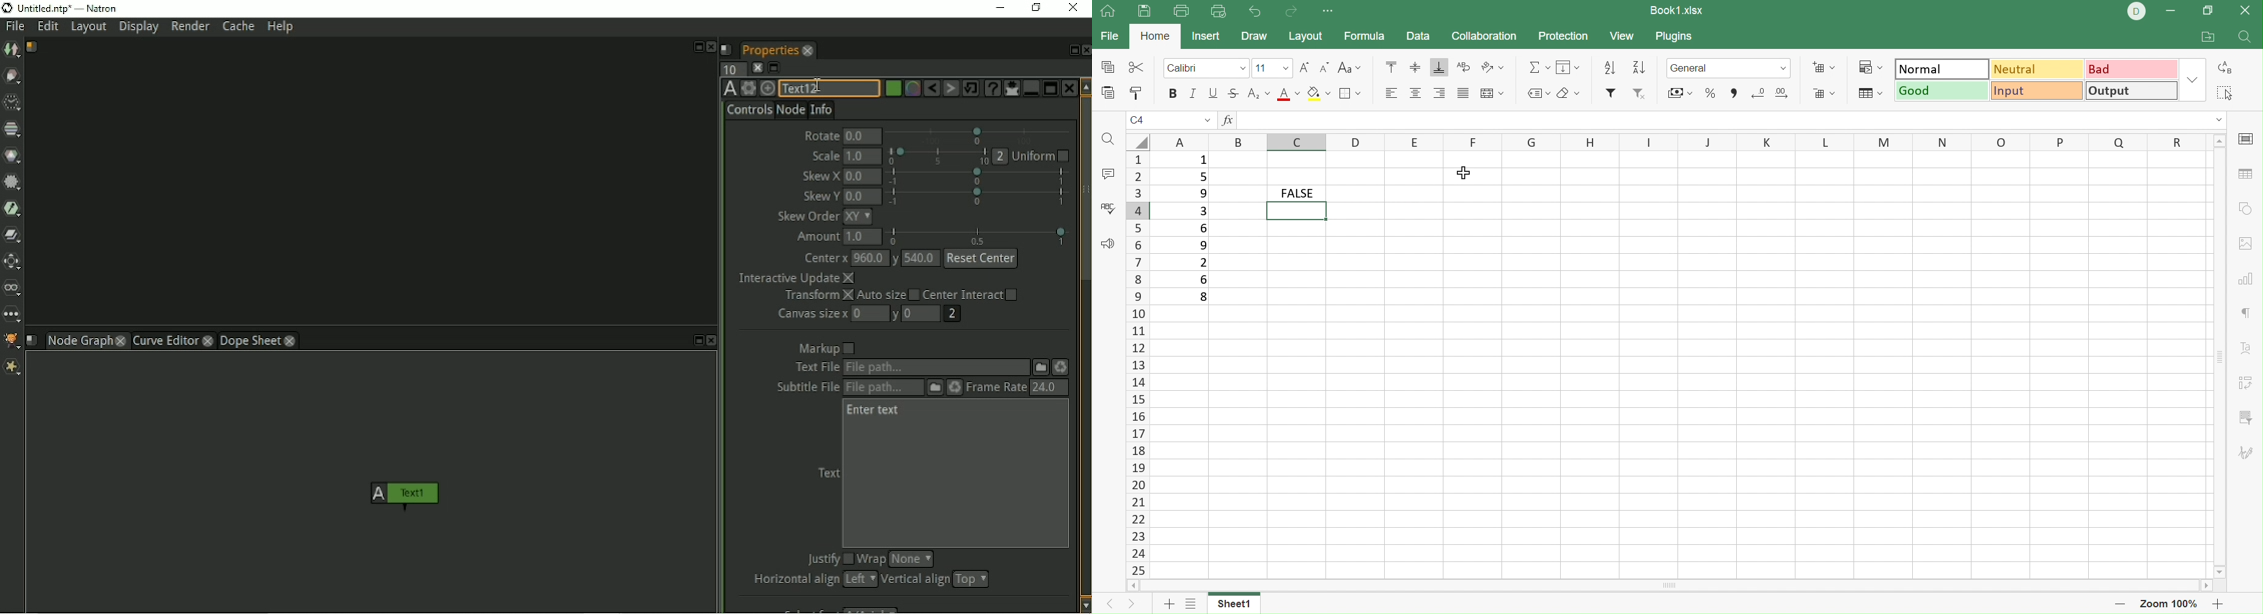 This screenshot has height=616, width=2268. Describe the element at coordinates (2120, 605) in the screenshot. I see `Zoom out` at that location.